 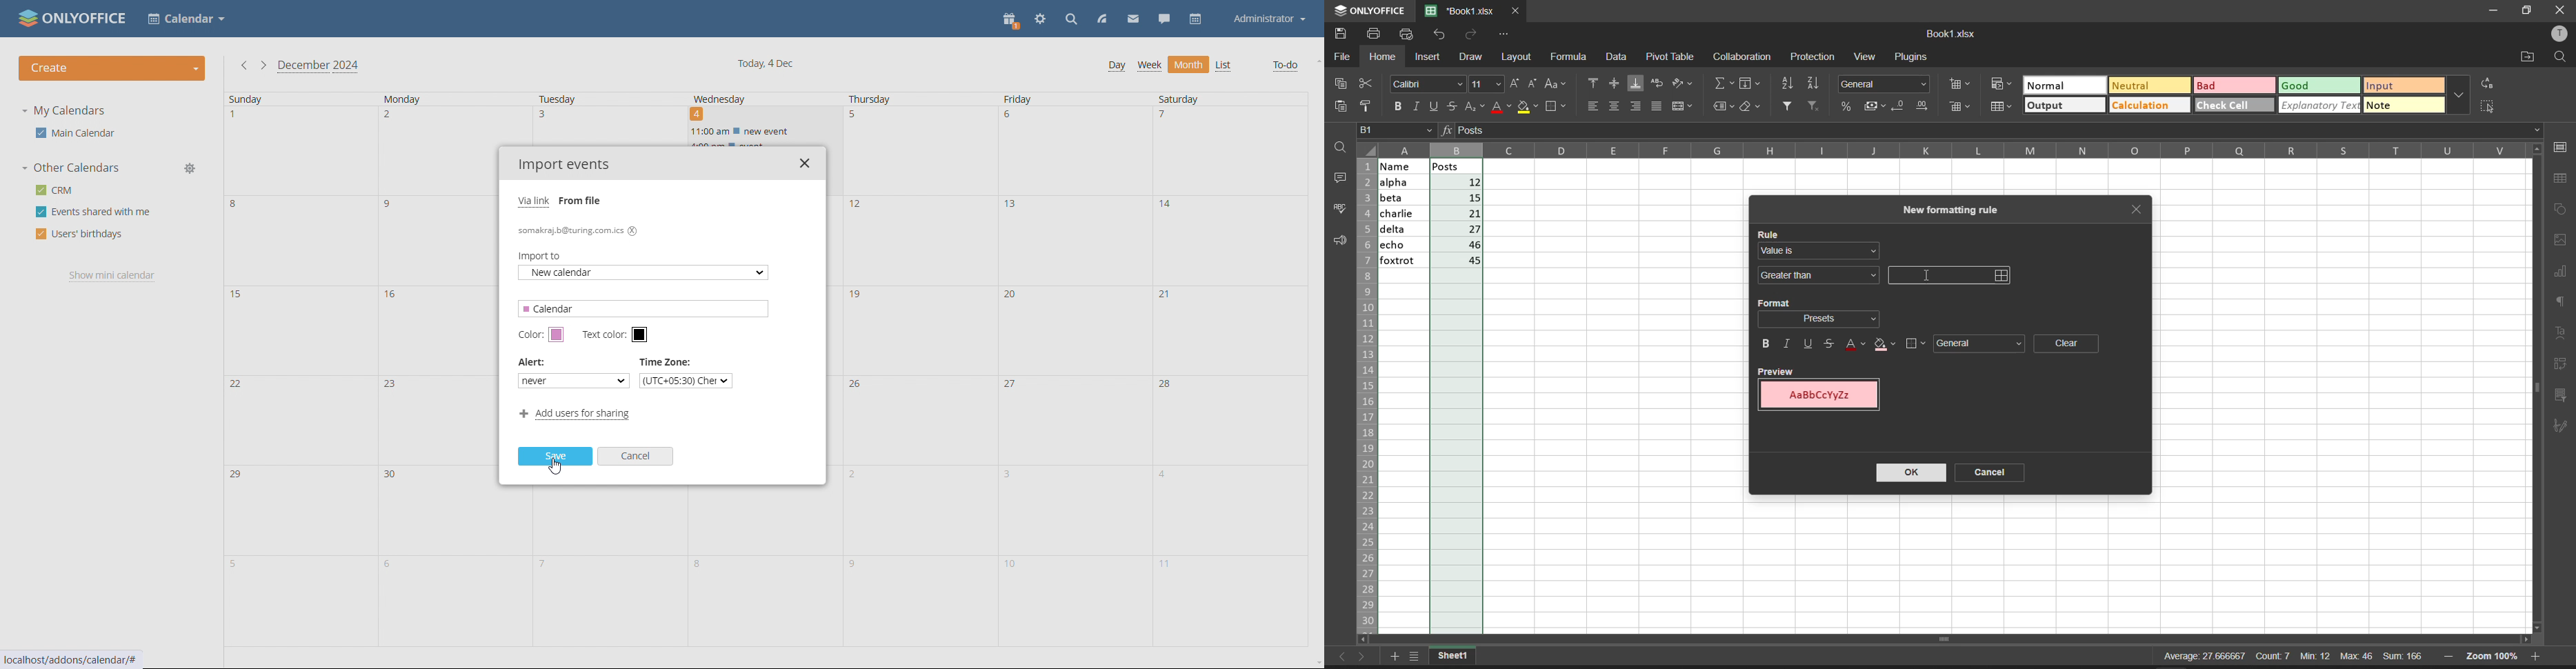 I want to click on number format, so click(x=1885, y=83).